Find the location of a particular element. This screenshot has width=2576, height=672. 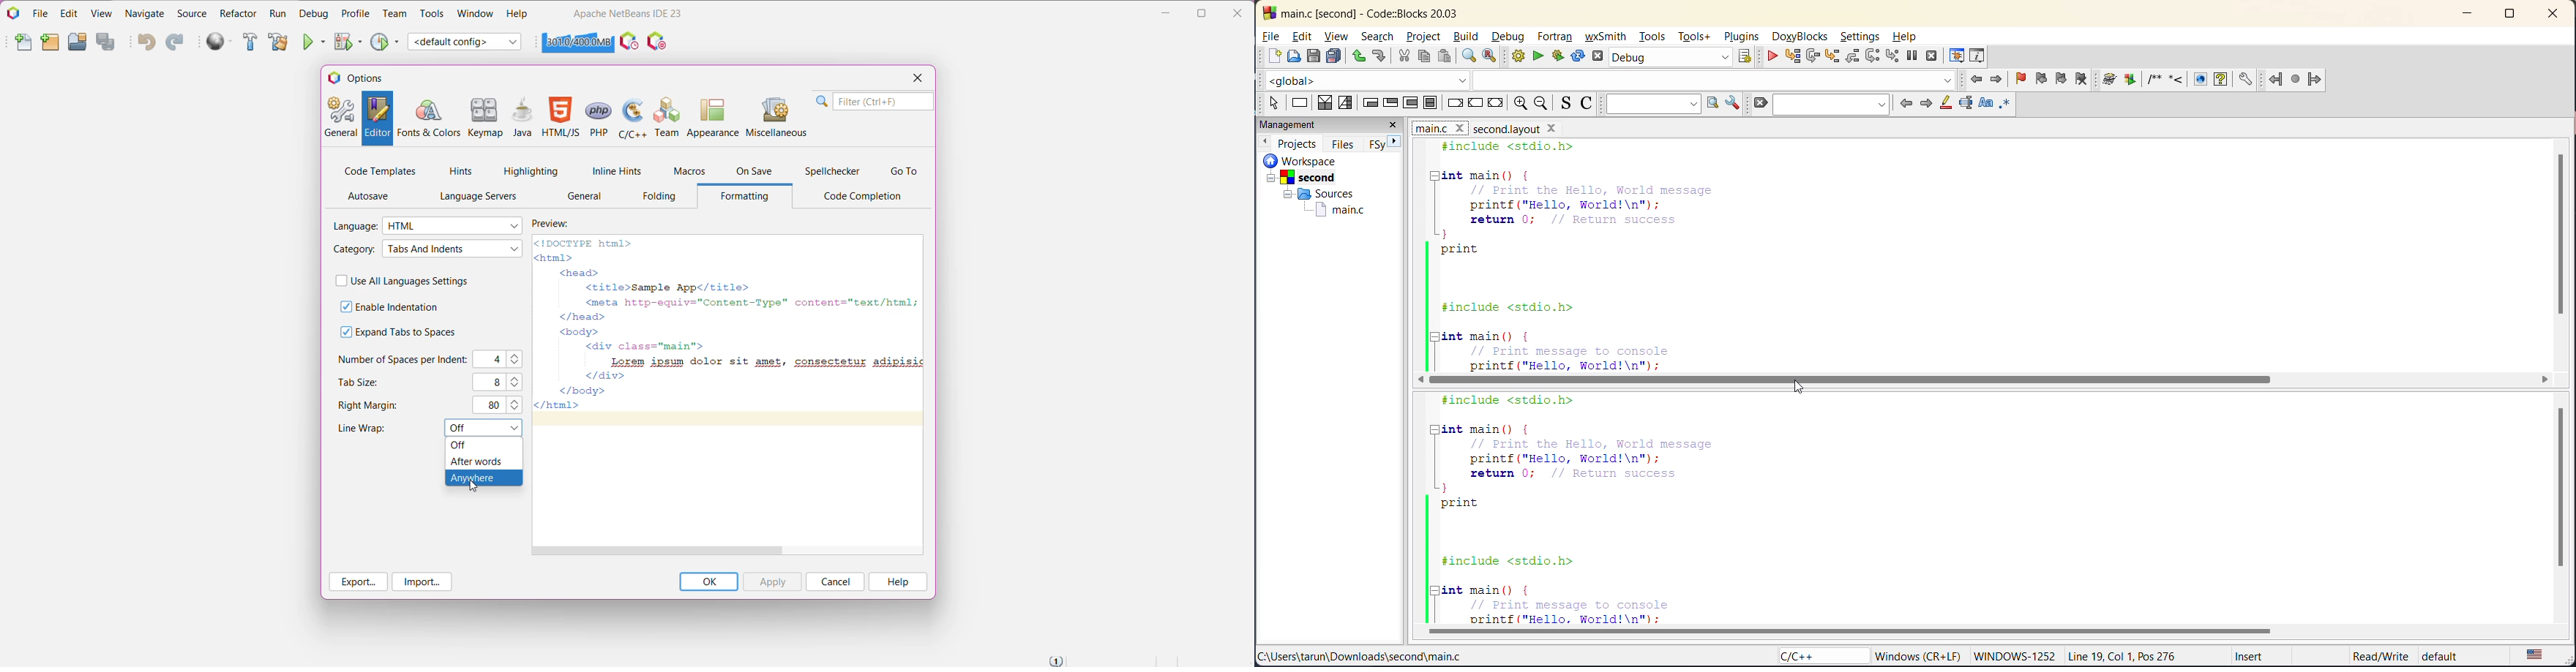

close is located at coordinates (2554, 15).